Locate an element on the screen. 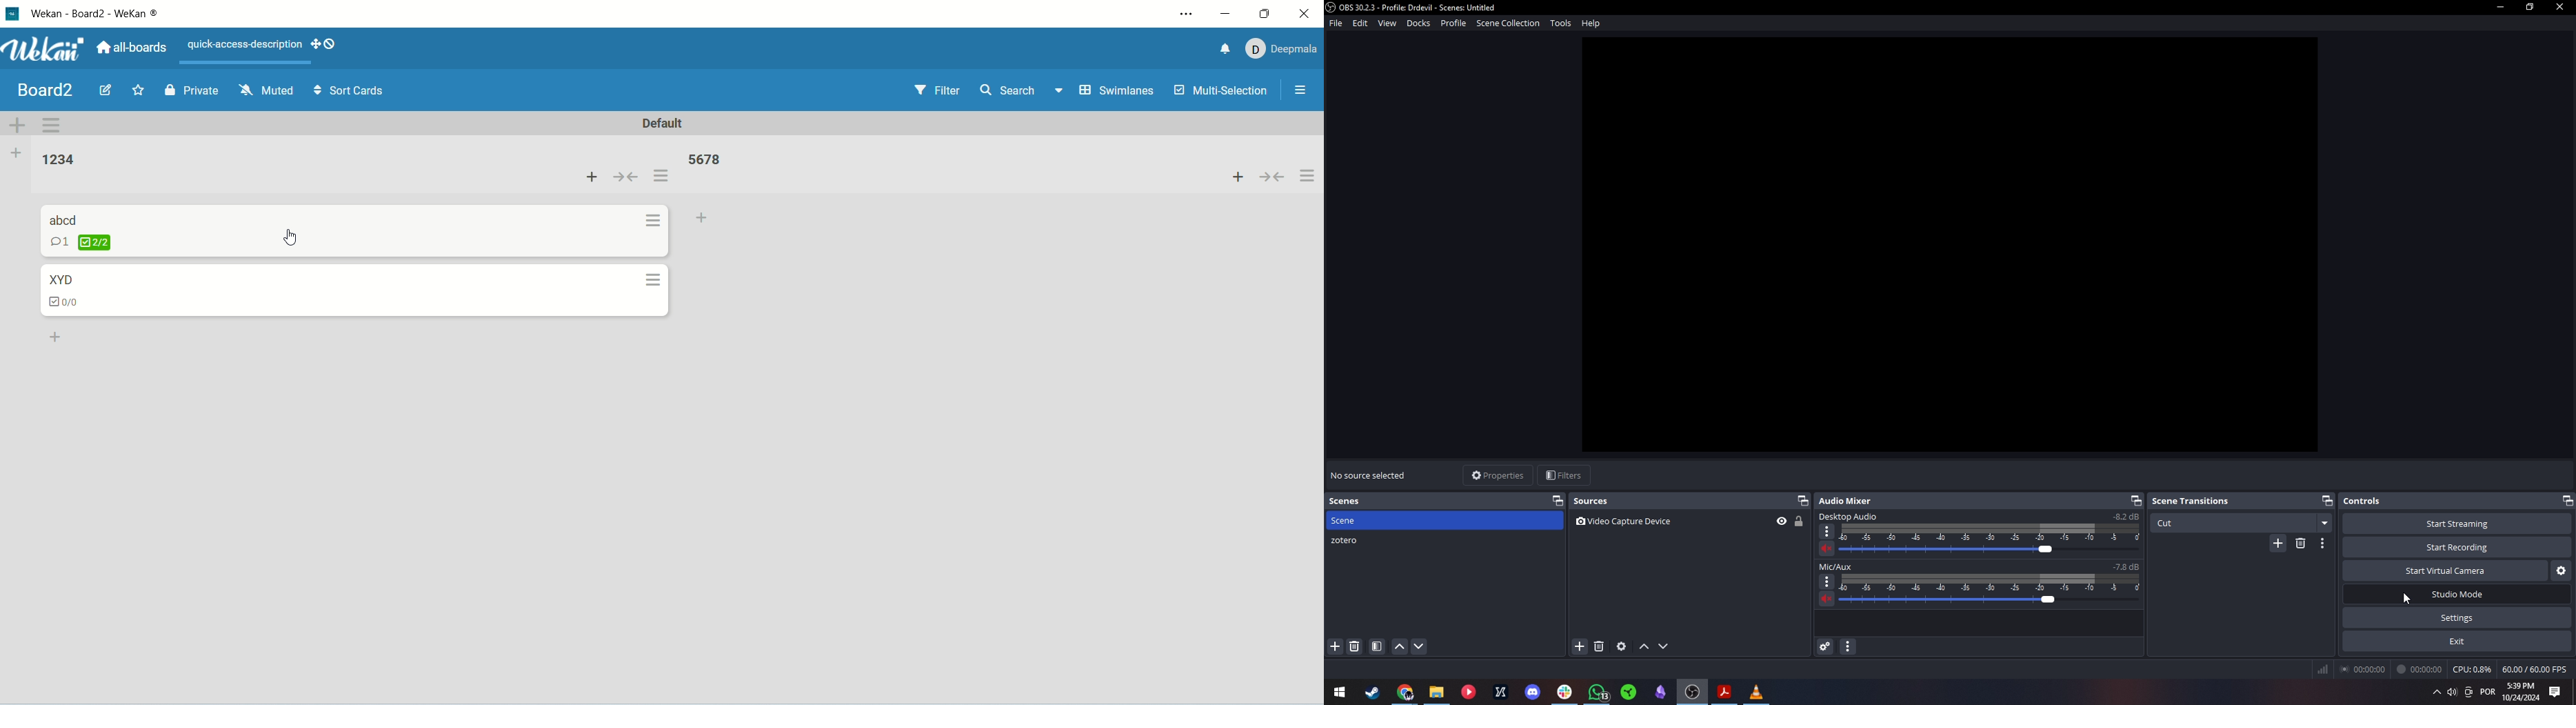  Mic/aux mixer is located at coordinates (1979, 584).